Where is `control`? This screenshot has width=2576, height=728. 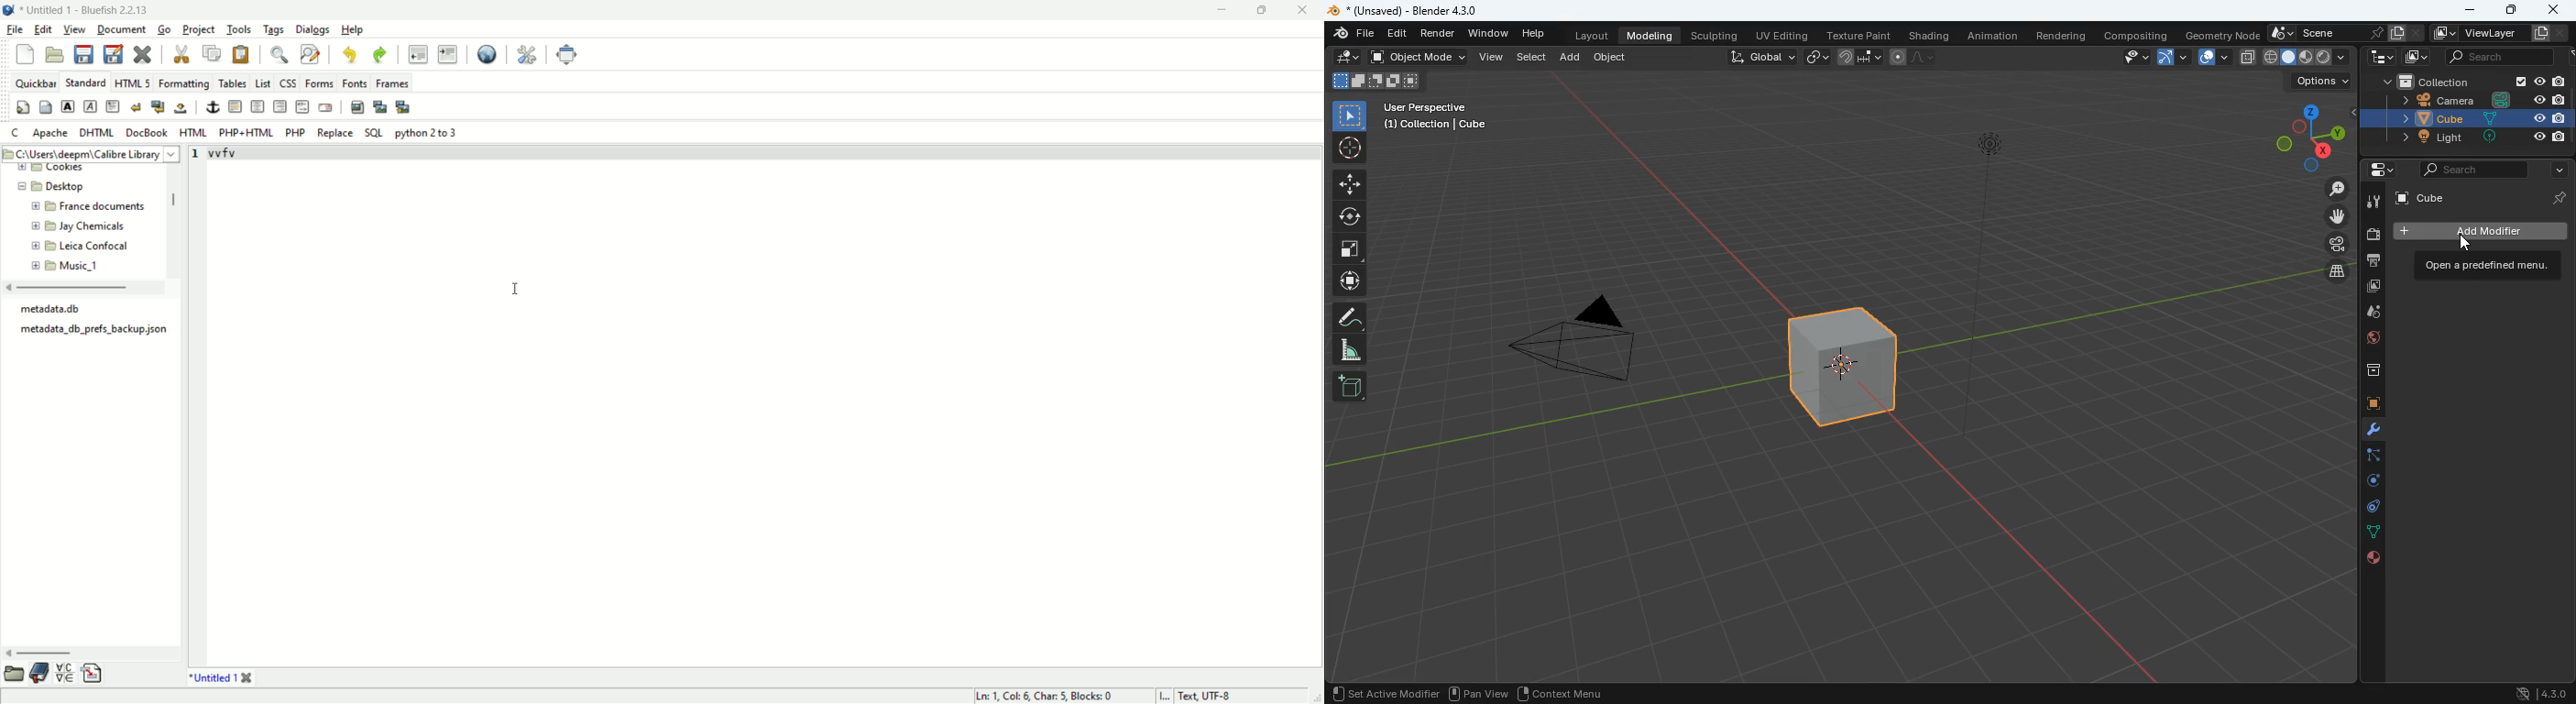
control is located at coordinates (2369, 509).